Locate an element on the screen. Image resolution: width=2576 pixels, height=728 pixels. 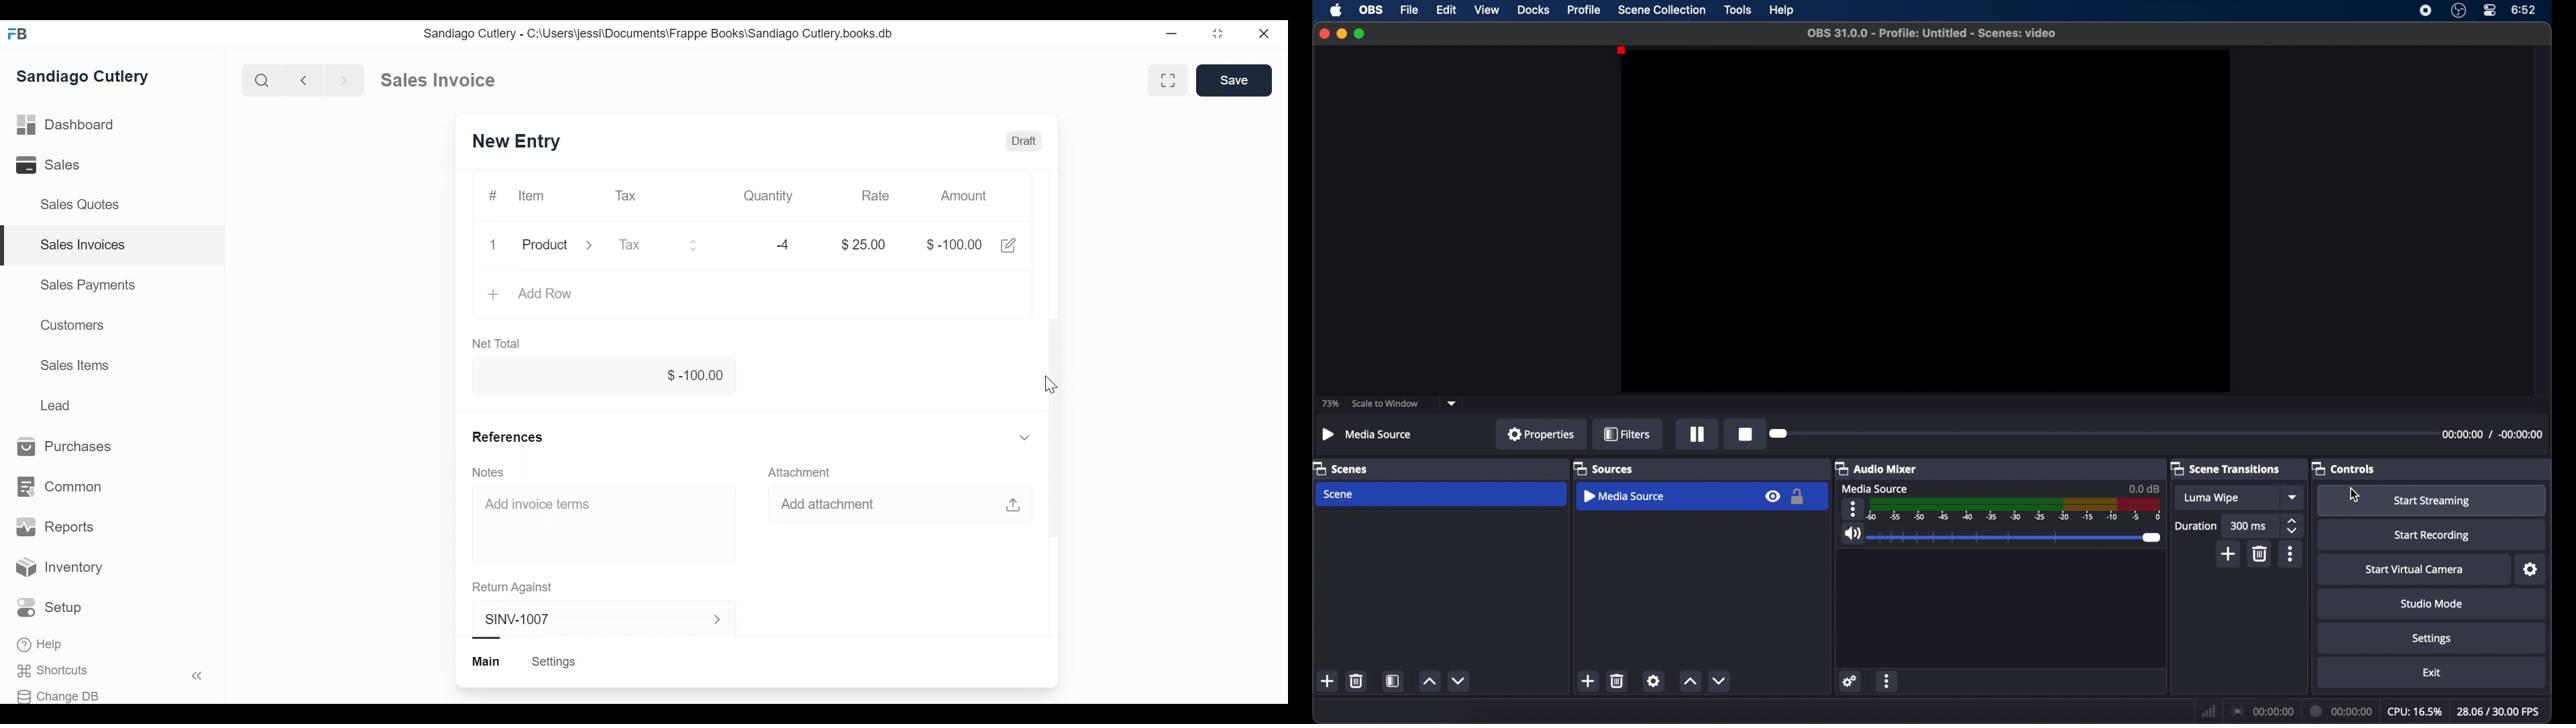
Inventory is located at coordinates (58, 565).